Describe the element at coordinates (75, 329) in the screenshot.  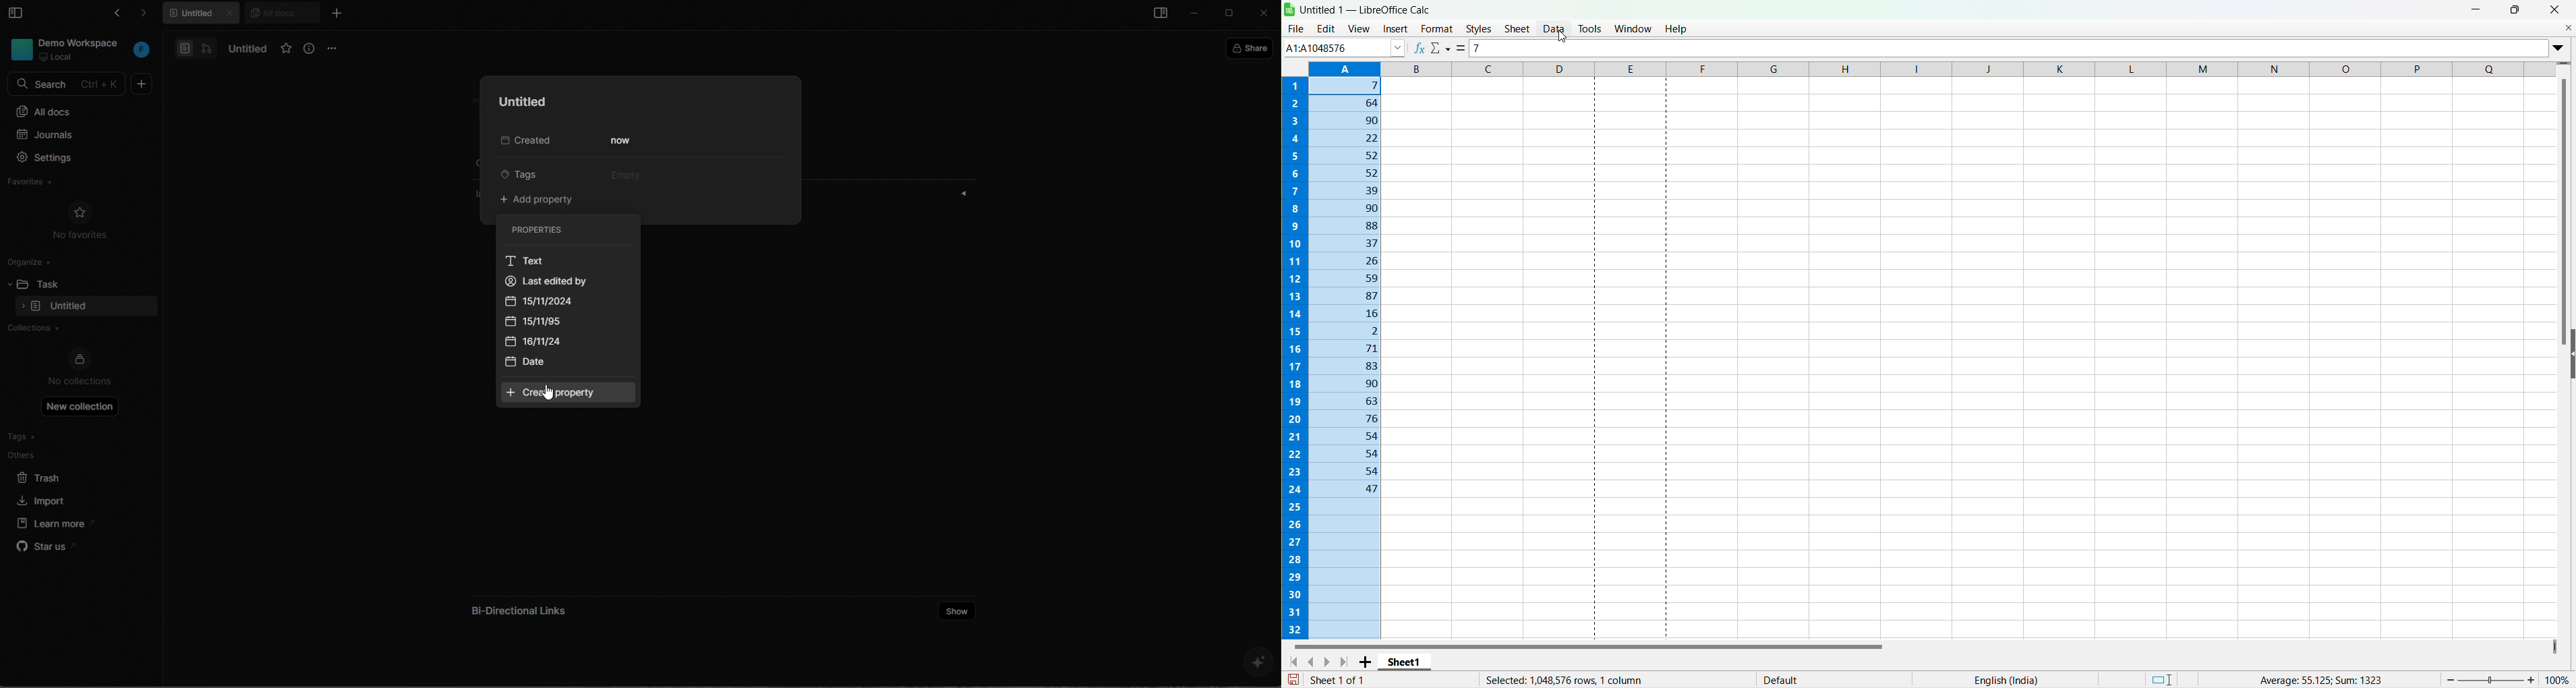
I see `collections` at that location.